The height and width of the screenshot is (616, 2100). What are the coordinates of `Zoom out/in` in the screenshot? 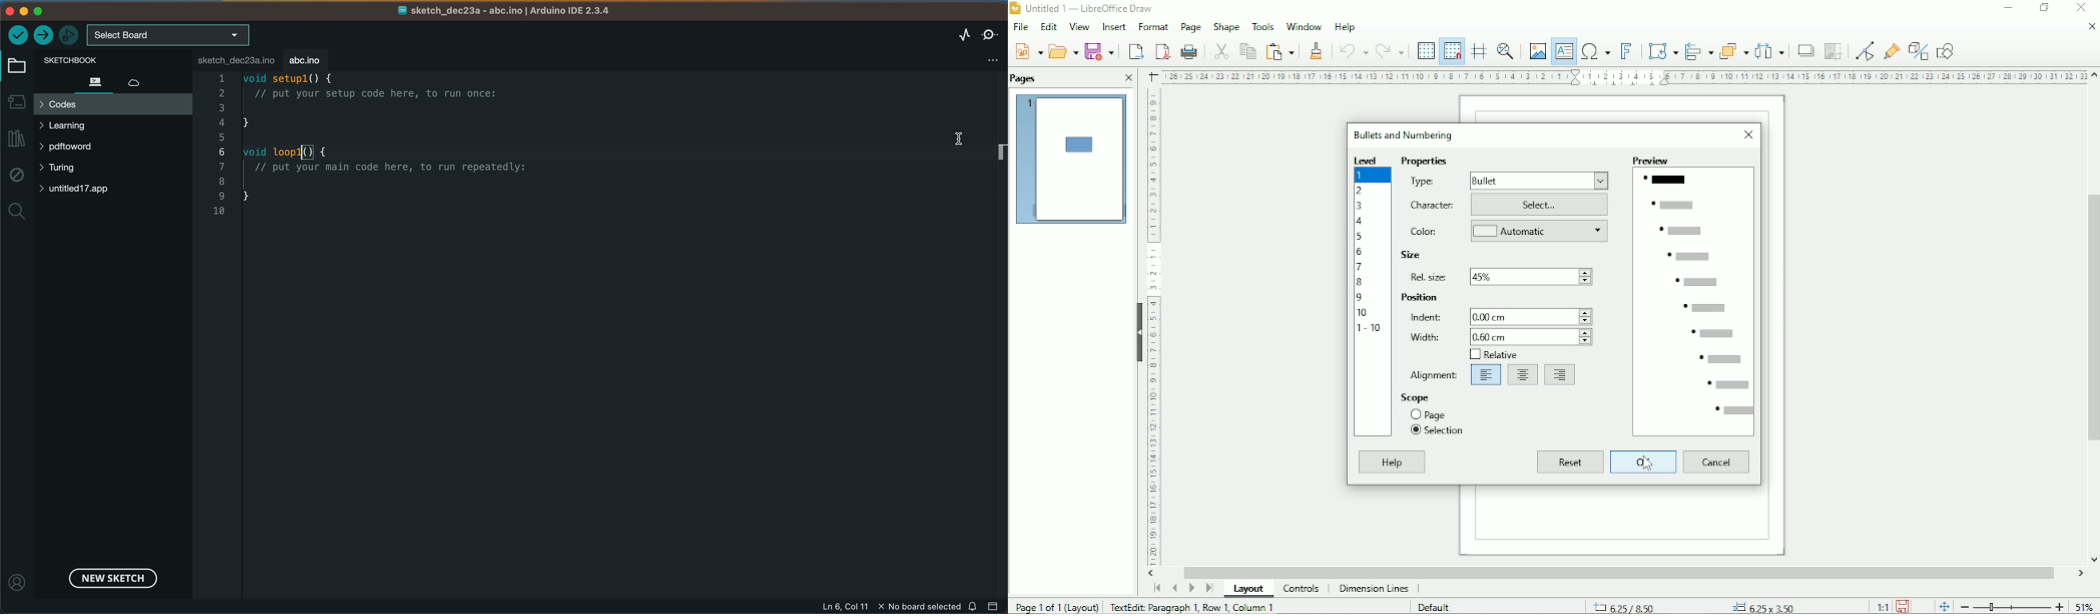 It's located at (2013, 607).